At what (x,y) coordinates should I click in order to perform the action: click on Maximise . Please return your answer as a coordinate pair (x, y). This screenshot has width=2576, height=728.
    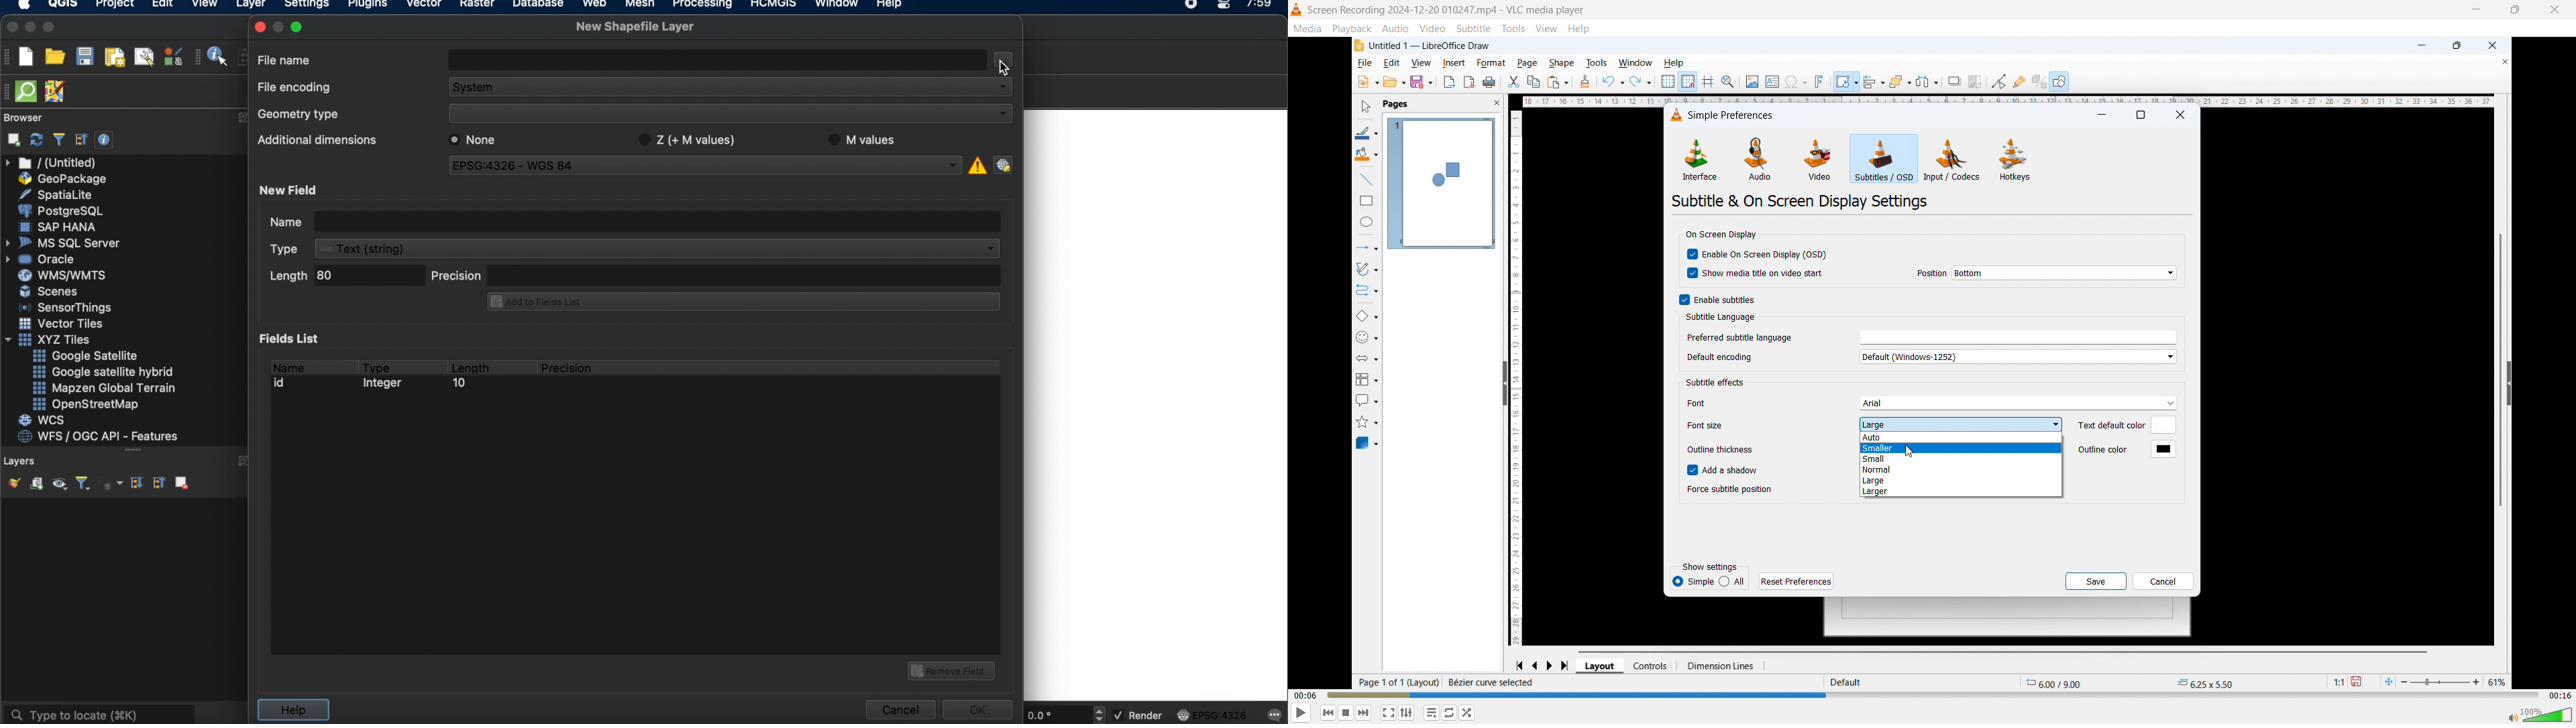
    Looking at the image, I should click on (2515, 11).